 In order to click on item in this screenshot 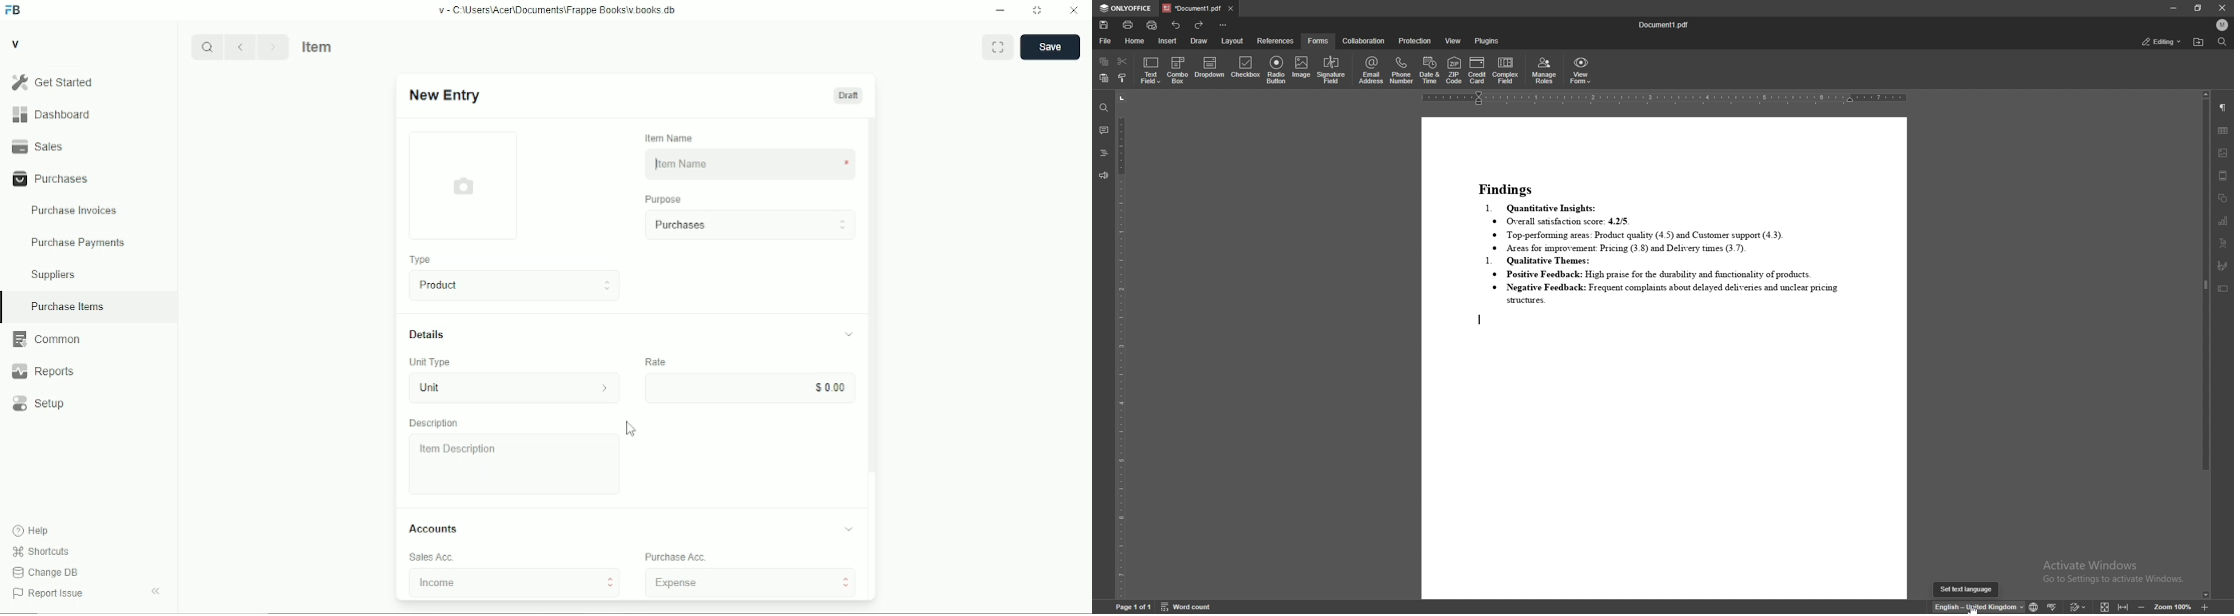, I will do `click(319, 46)`.